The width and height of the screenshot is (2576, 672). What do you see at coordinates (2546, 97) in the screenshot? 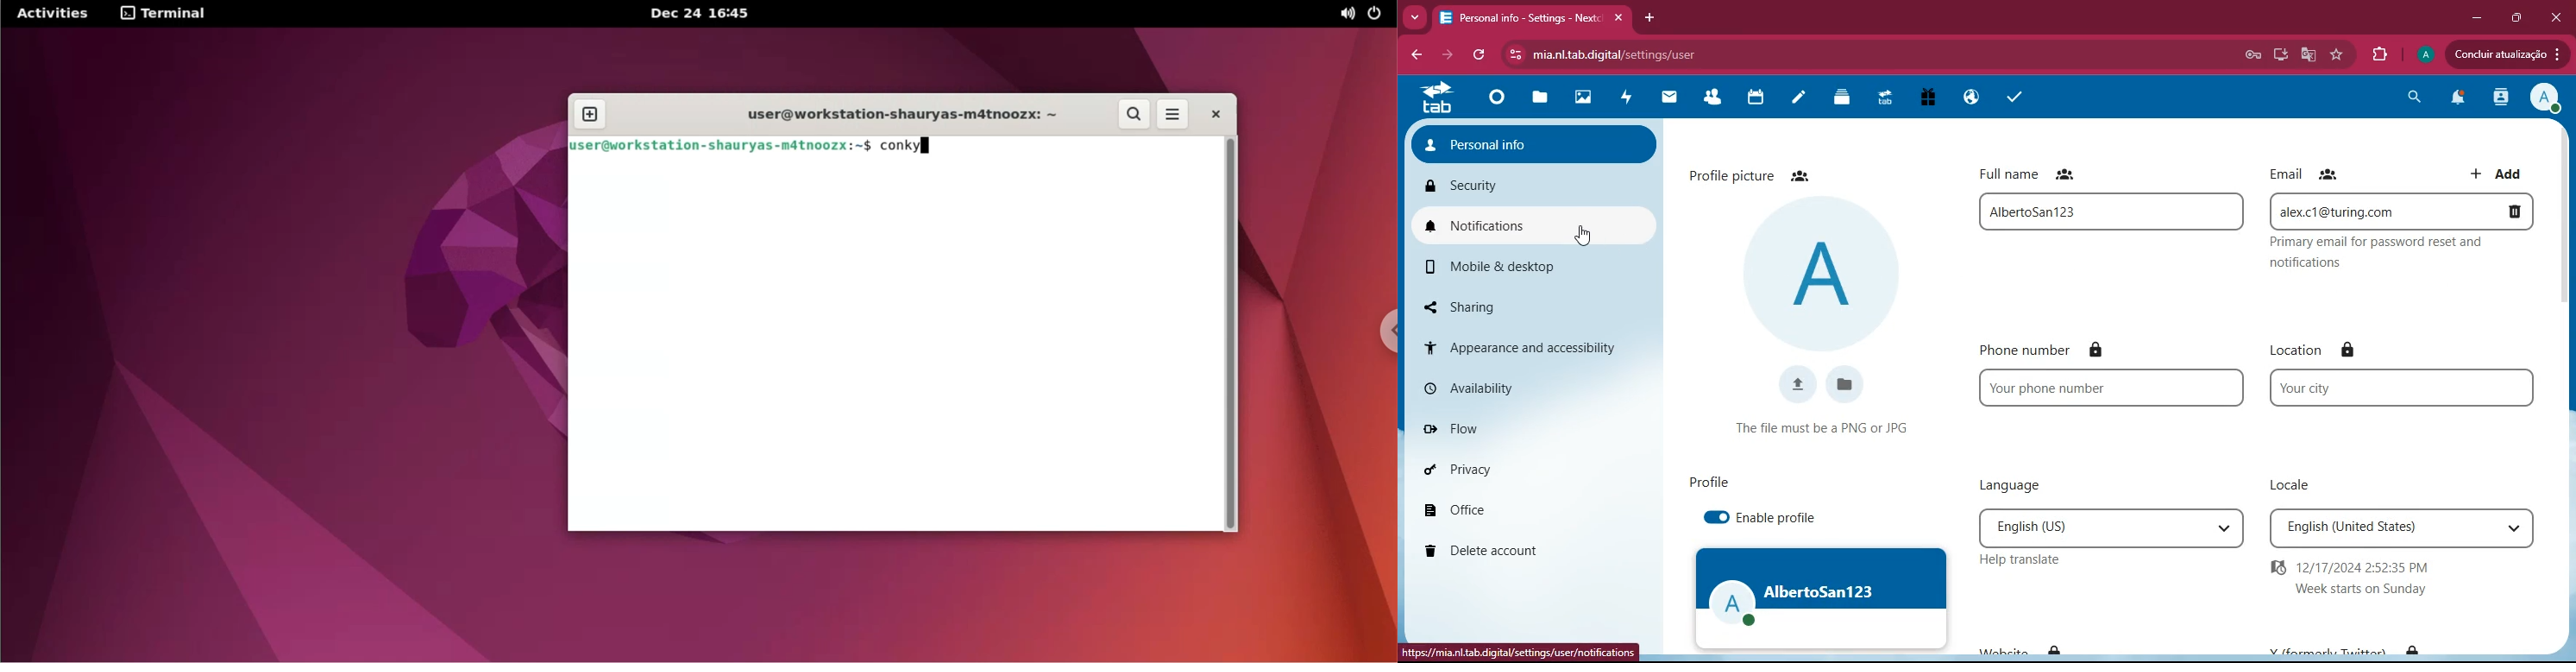
I see `profile` at bounding box center [2546, 97].